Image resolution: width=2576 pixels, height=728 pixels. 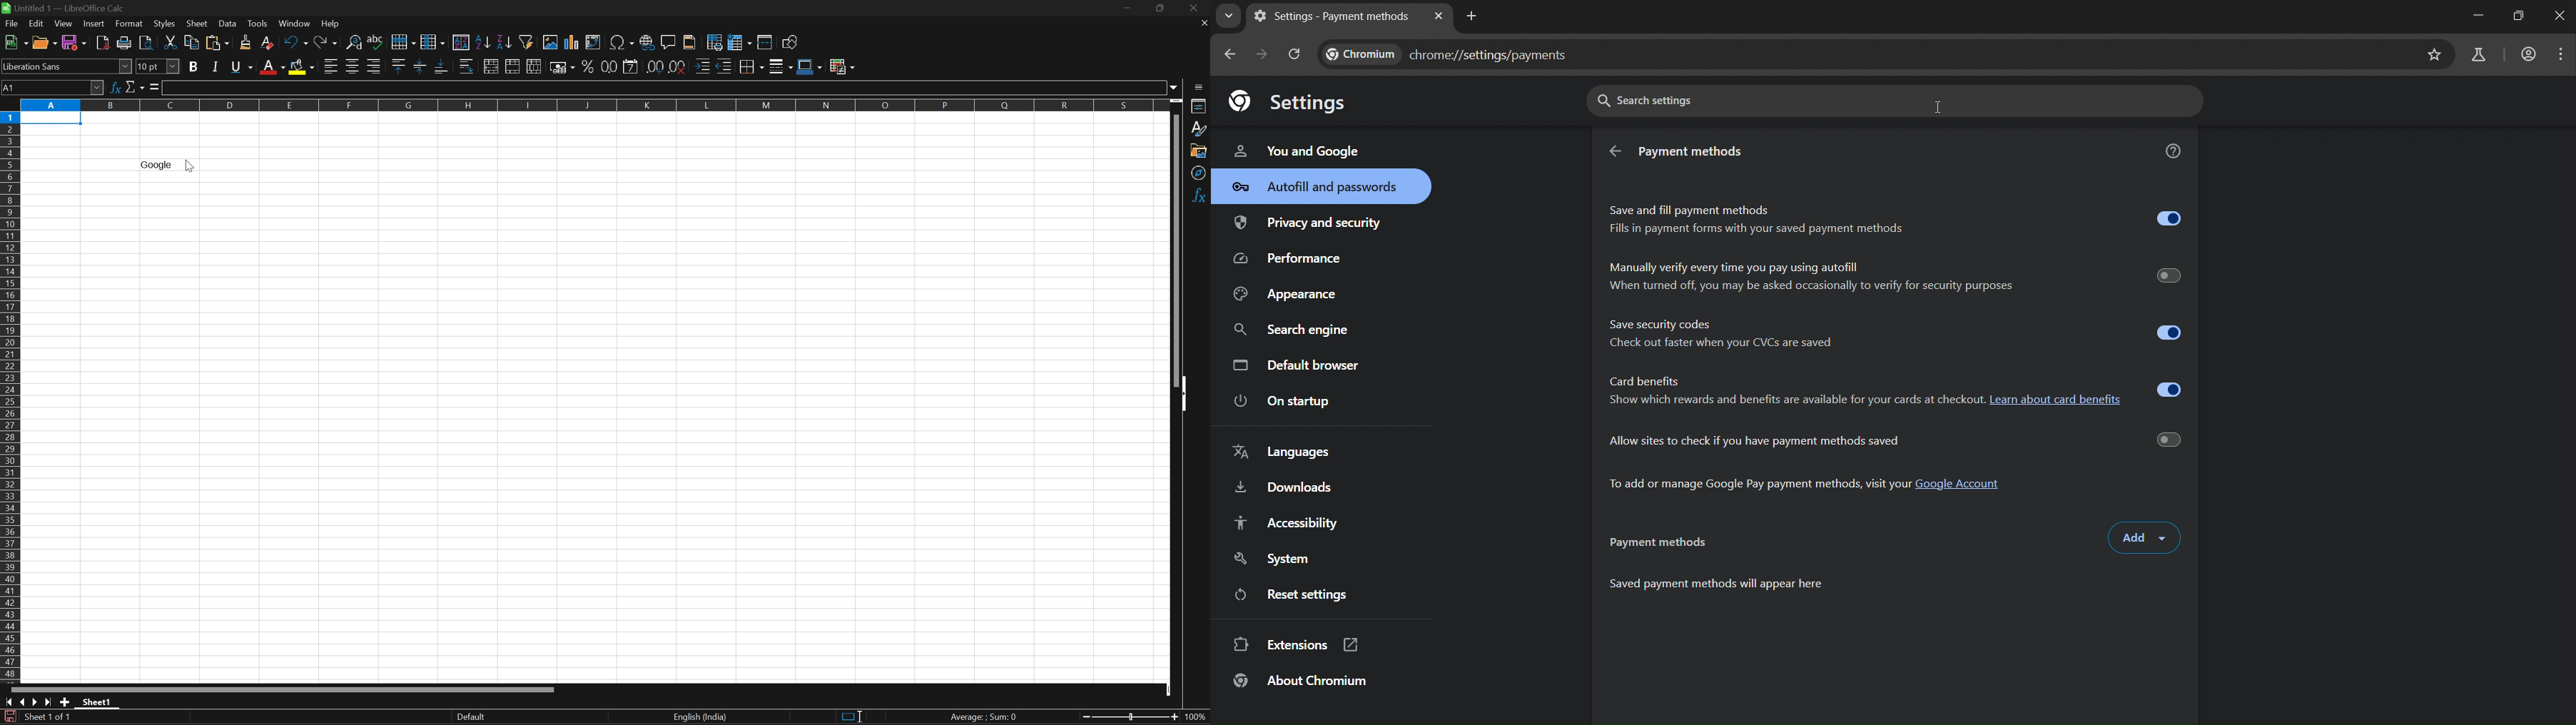 I want to click on get help, so click(x=2173, y=151).